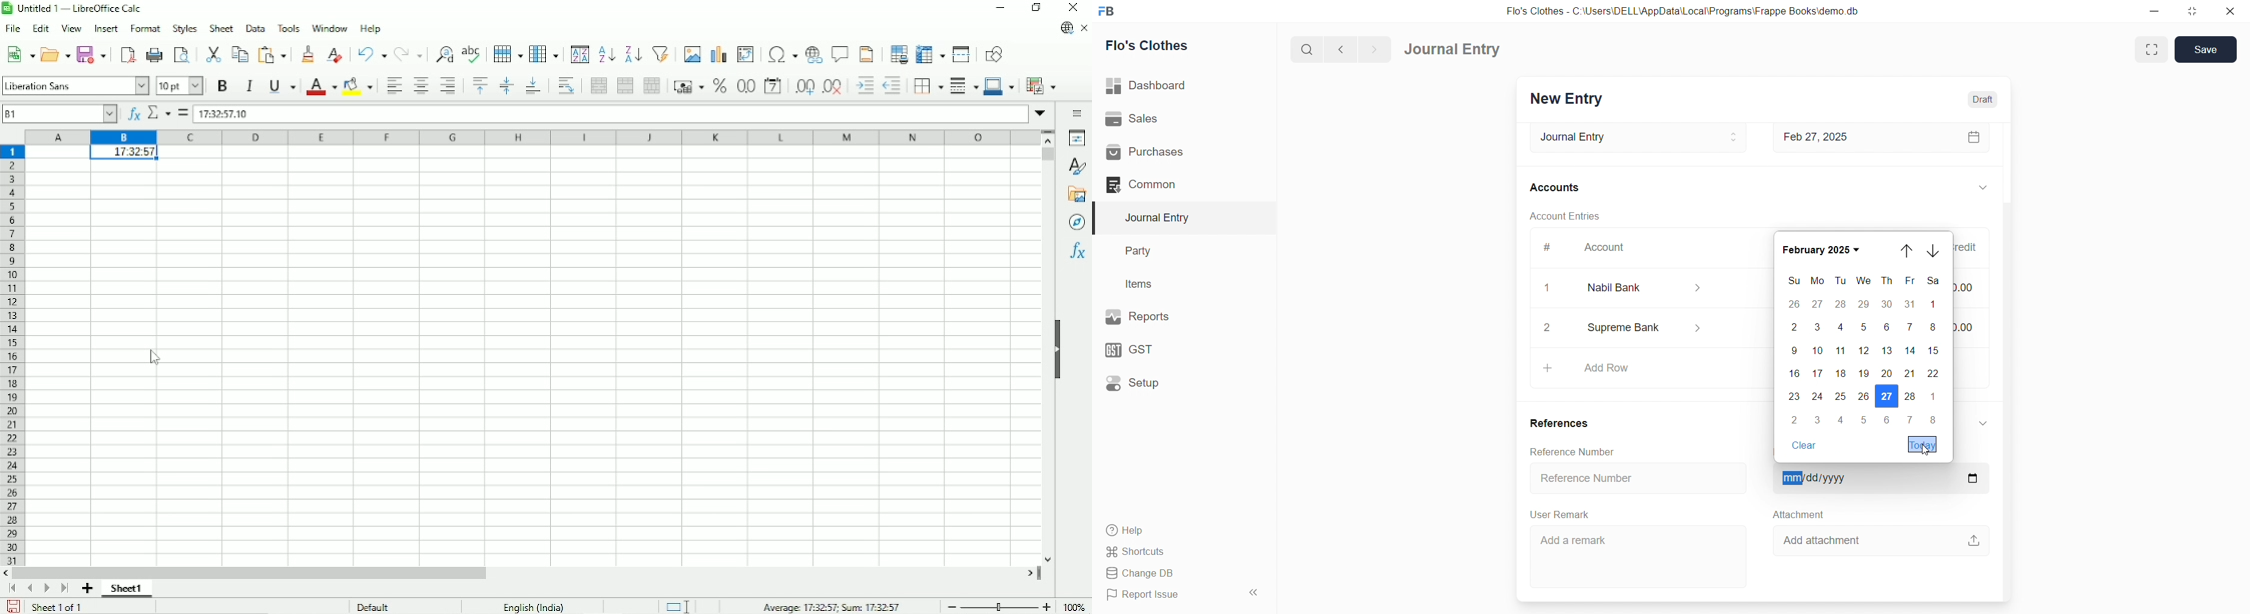 The width and height of the screenshot is (2268, 616). What do you see at coordinates (146, 28) in the screenshot?
I see `Format` at bounding box center [146, 28].